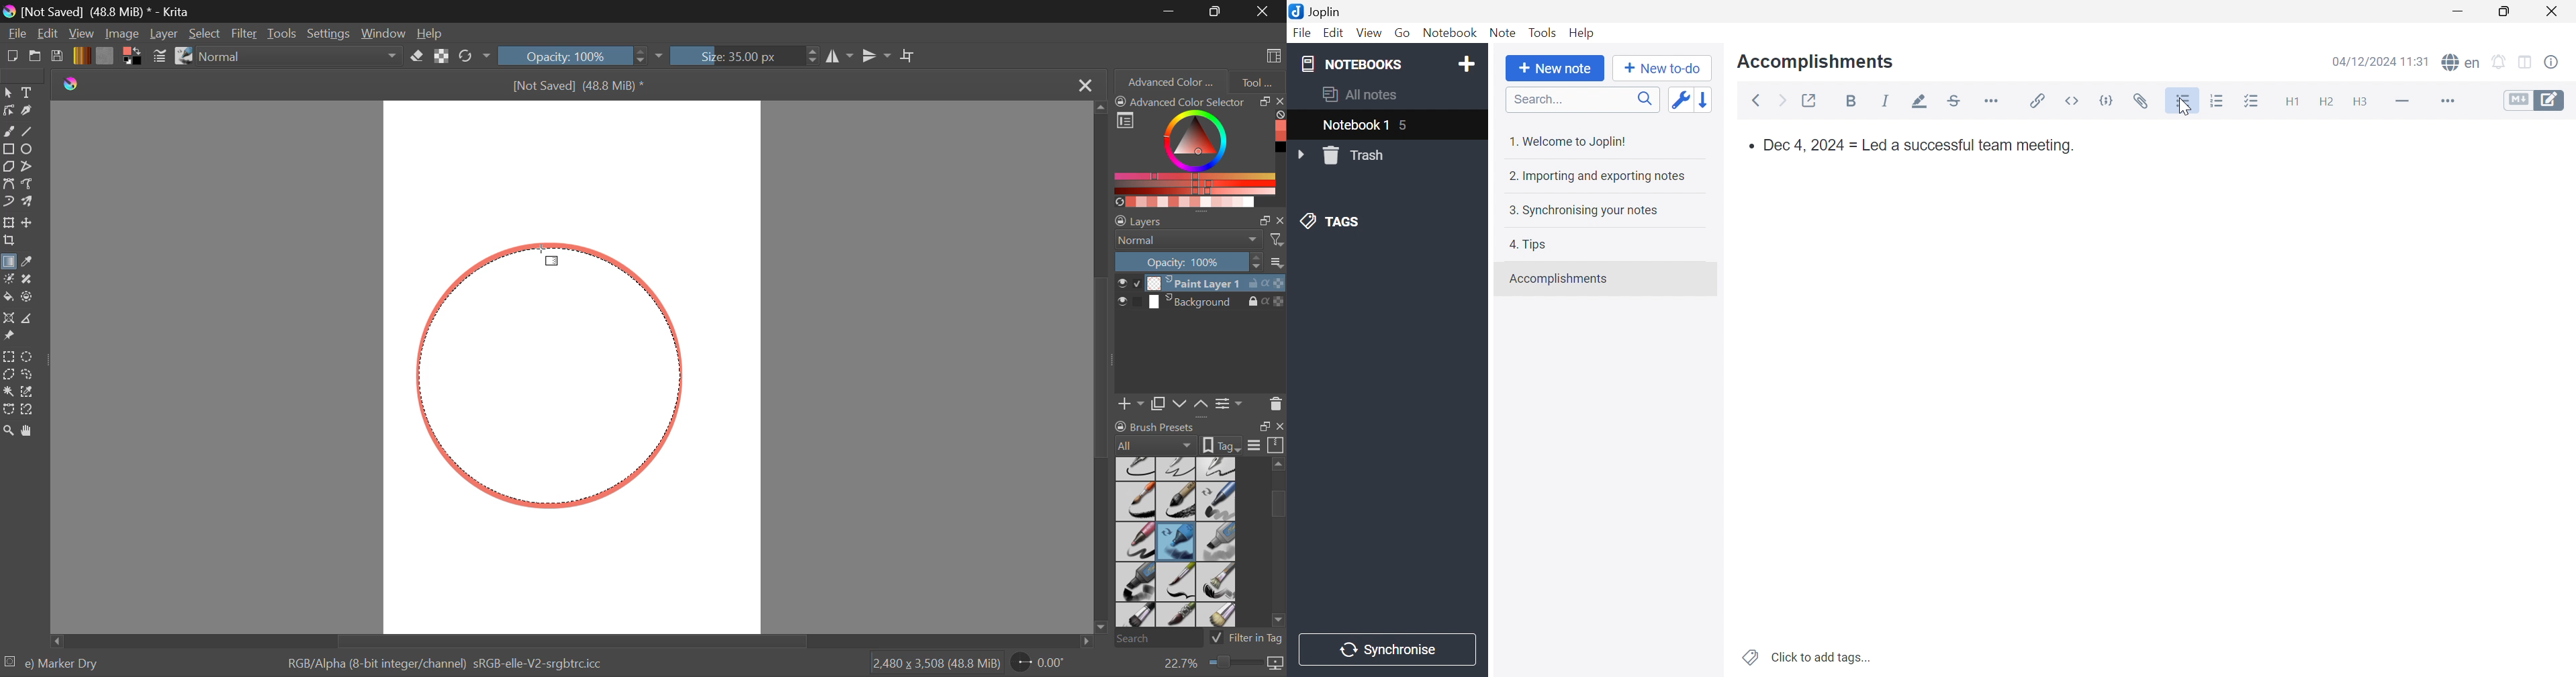 Image resolution: width=2576 pixels, height=700 pixels. What do you see at coordinates (387, 34) in the screenshot?
I see `Window` at bounding box center [387, 34].